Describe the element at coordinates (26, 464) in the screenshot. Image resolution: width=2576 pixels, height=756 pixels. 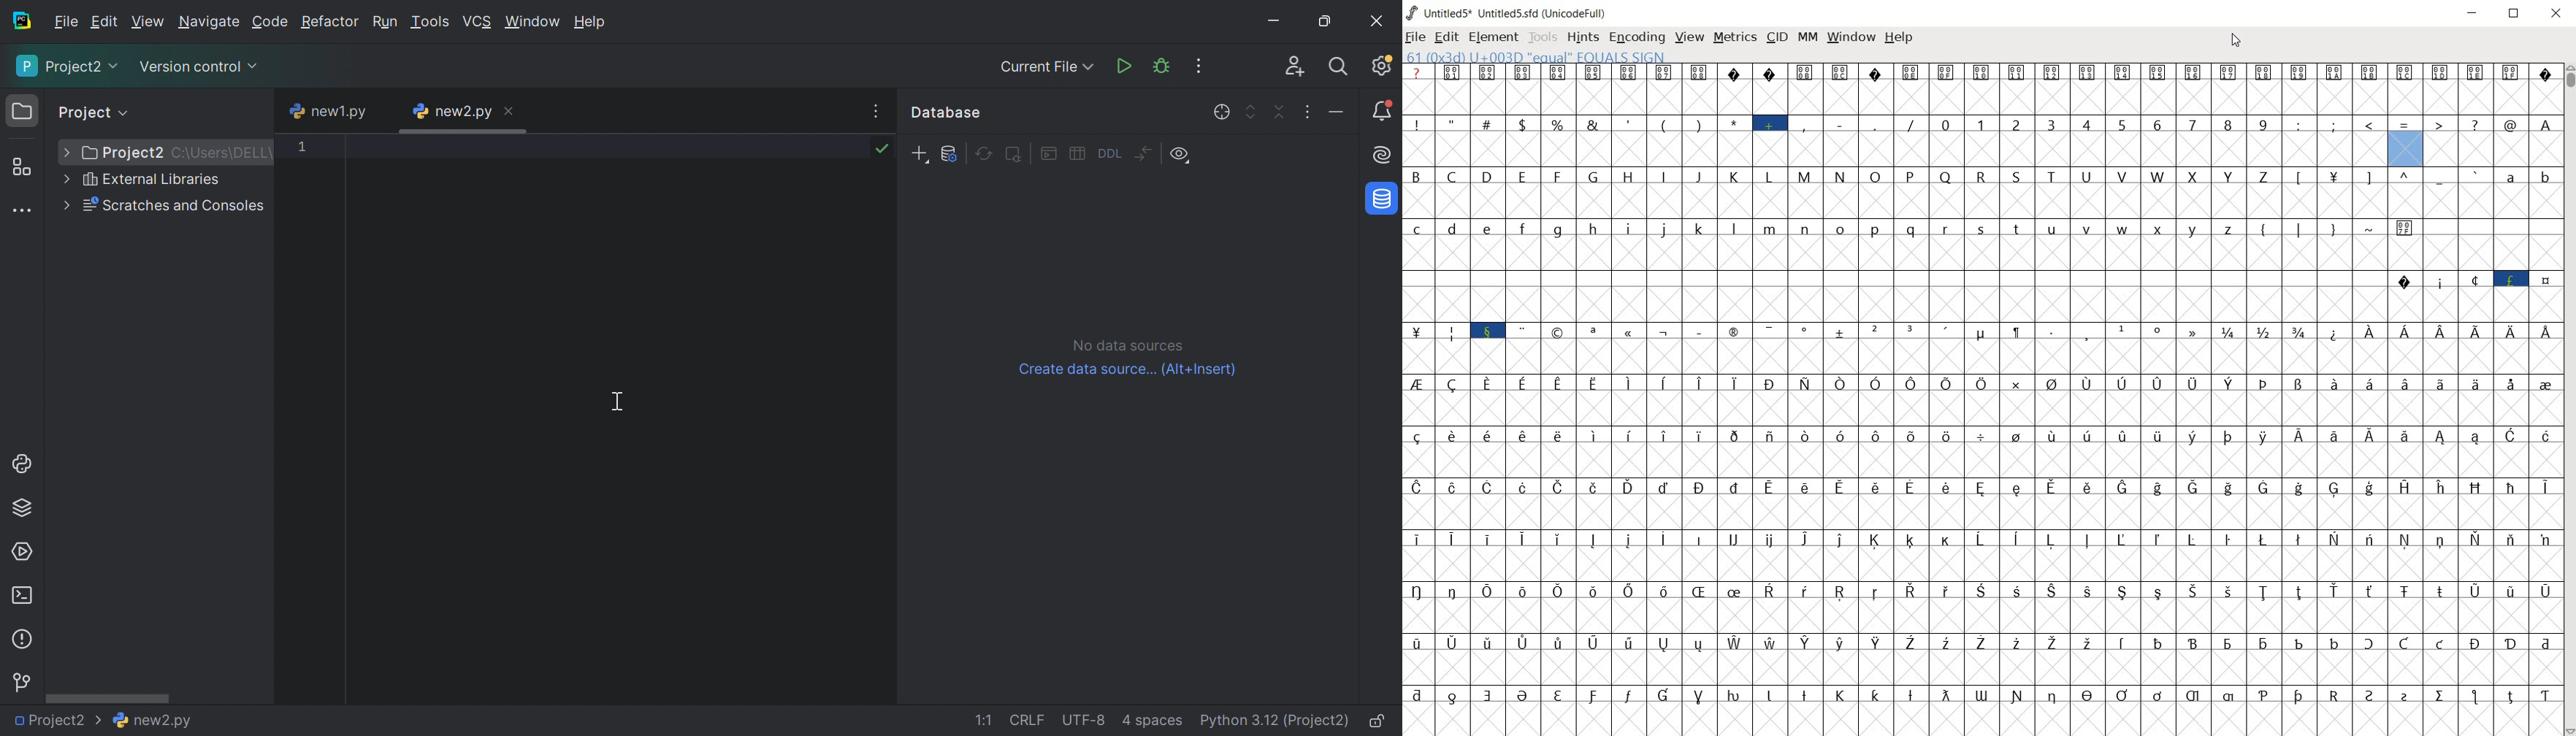
I see `Python Console` at that location.